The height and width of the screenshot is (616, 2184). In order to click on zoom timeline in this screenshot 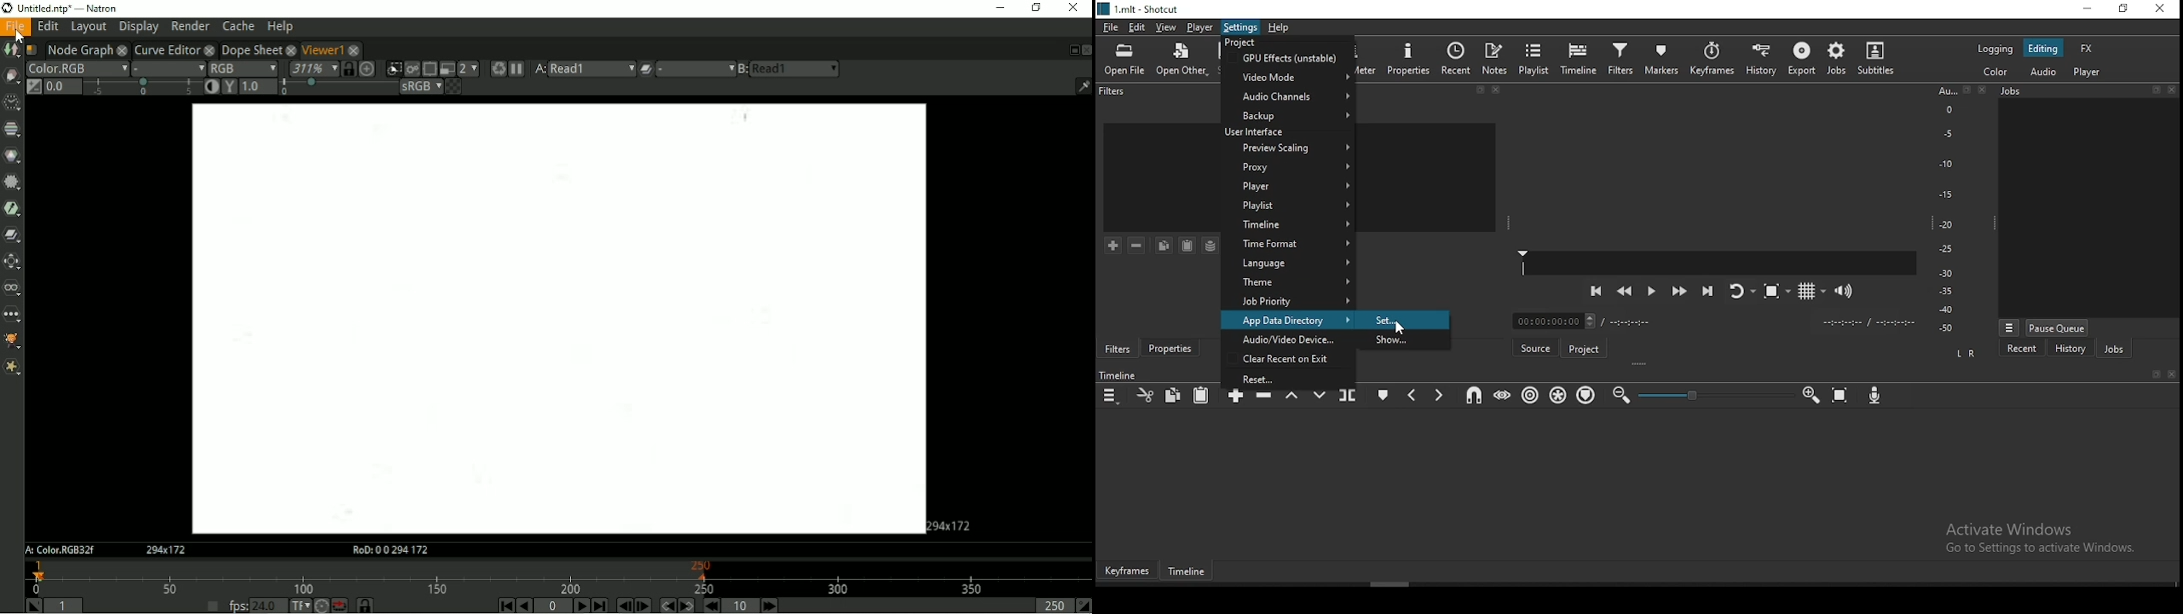, I will do `click(1811, 395)`.